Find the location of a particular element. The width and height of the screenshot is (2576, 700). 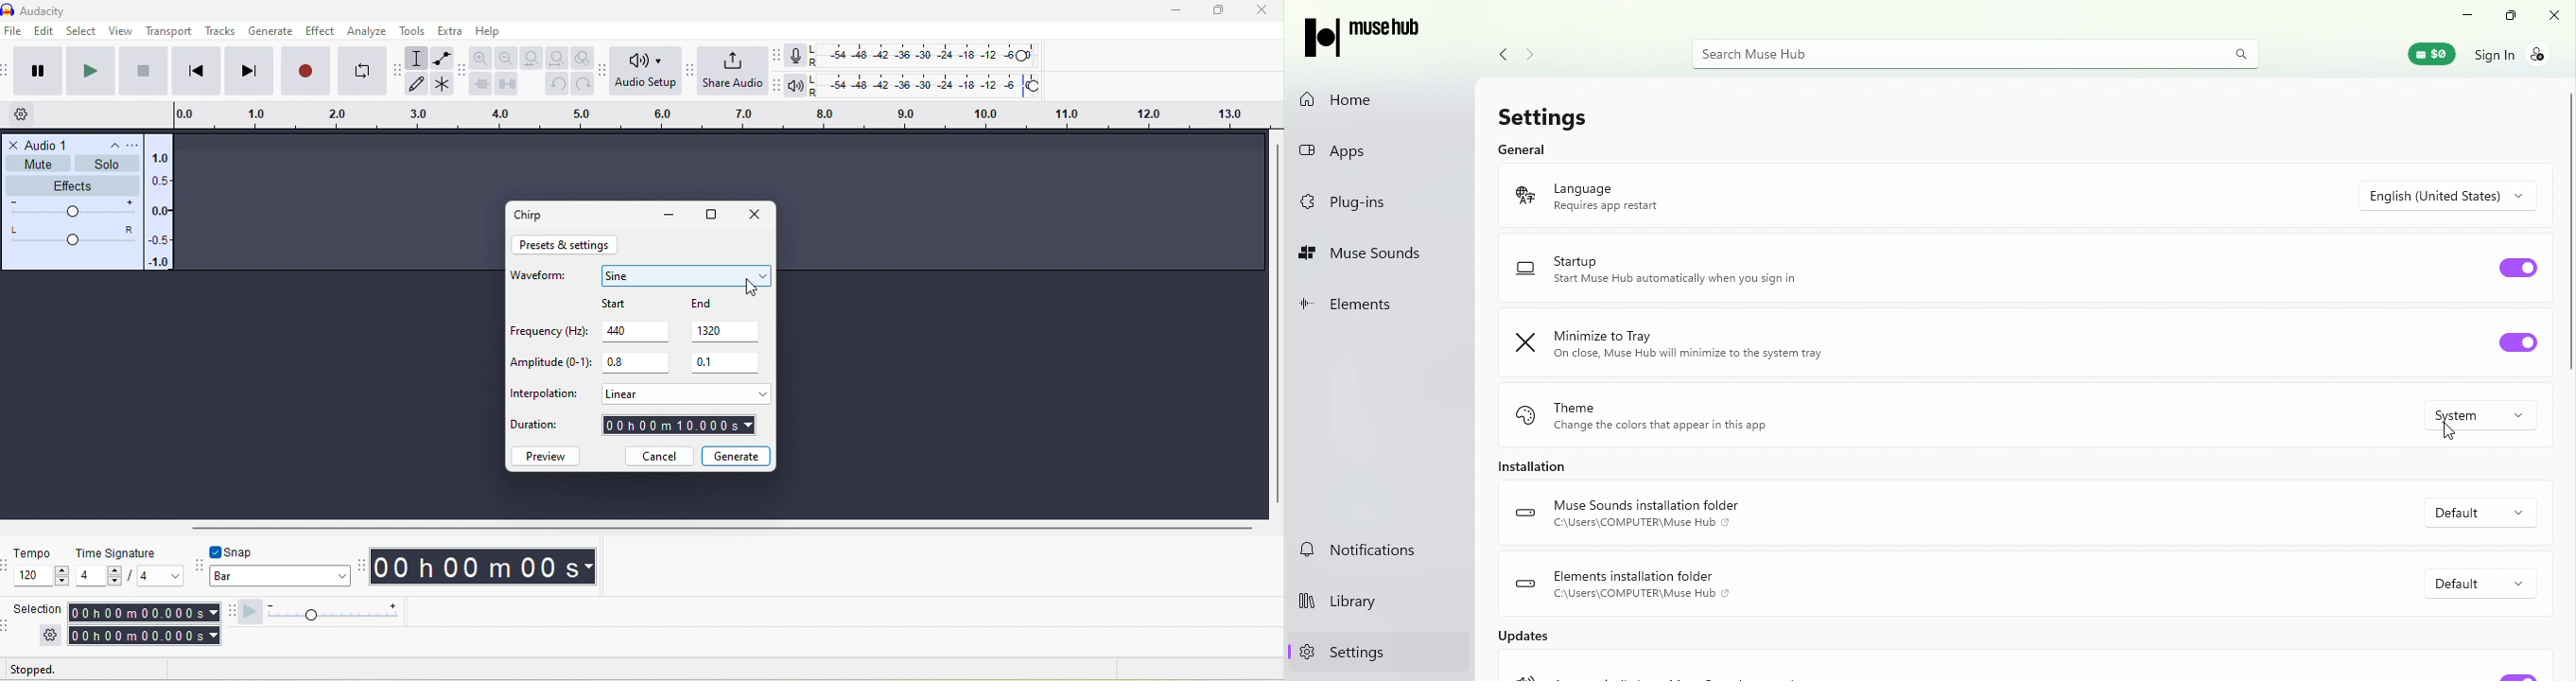

trim audio outside selection is located at coordinates (481, 83).